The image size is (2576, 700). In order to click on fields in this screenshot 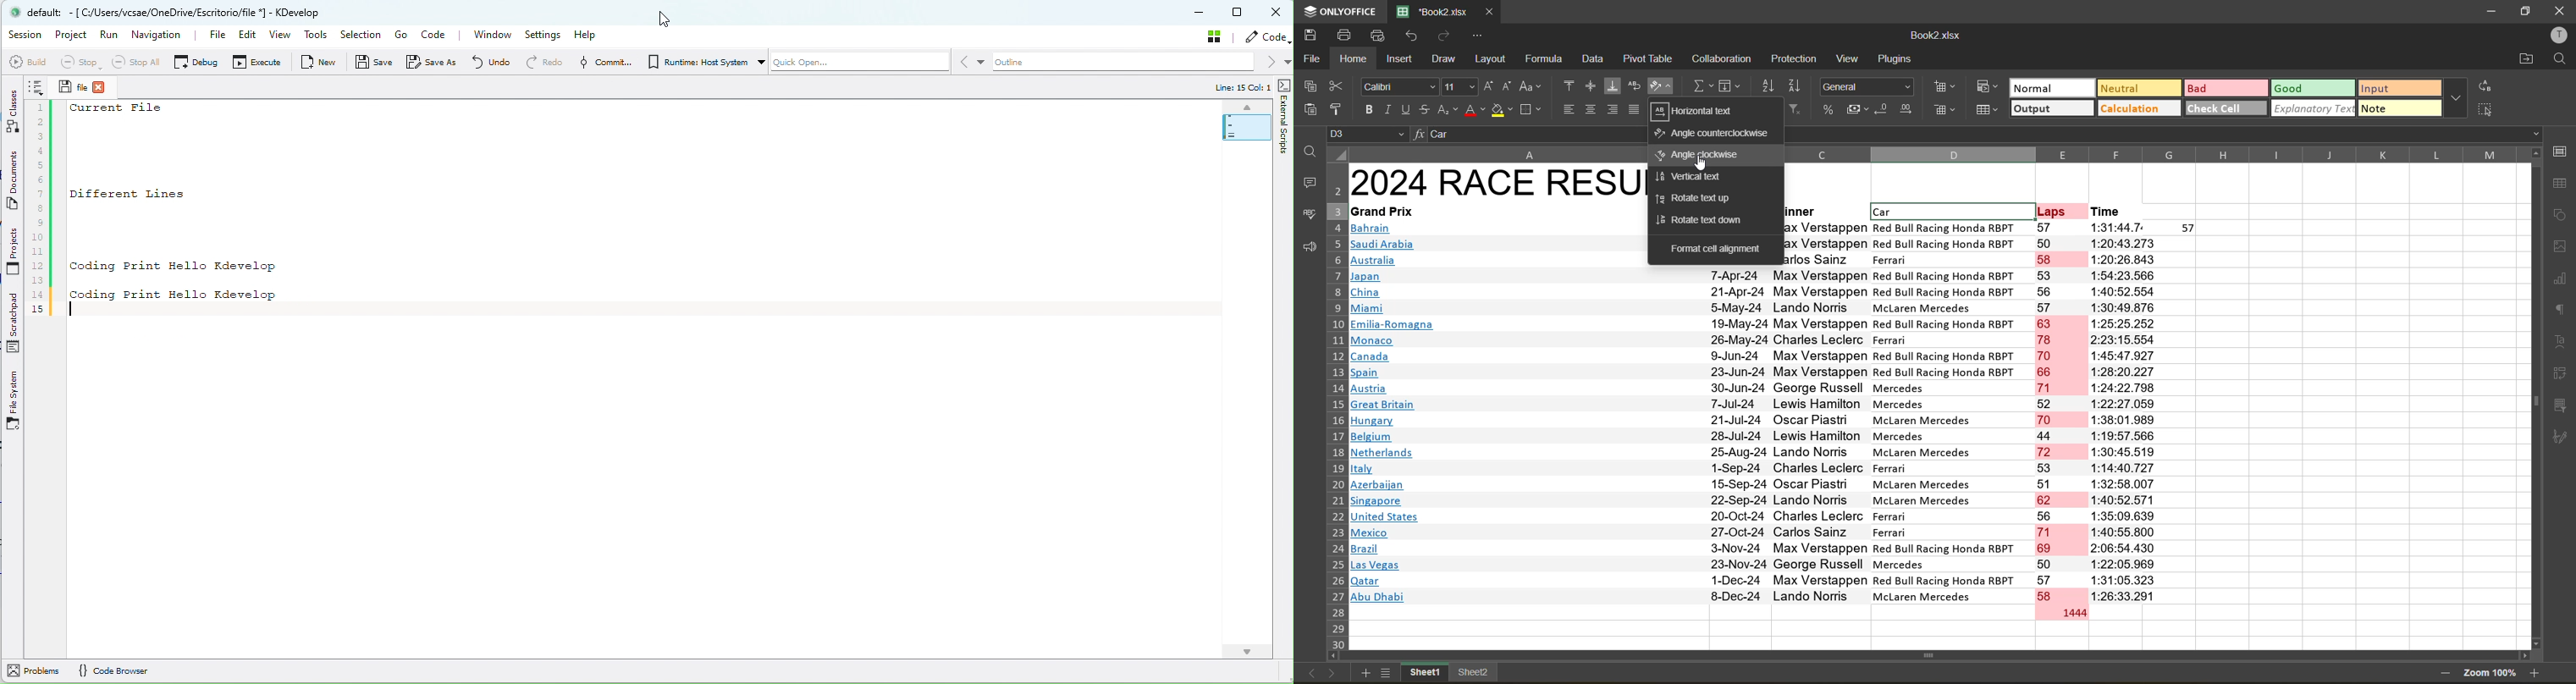, I will do `click(1732, 86)`.